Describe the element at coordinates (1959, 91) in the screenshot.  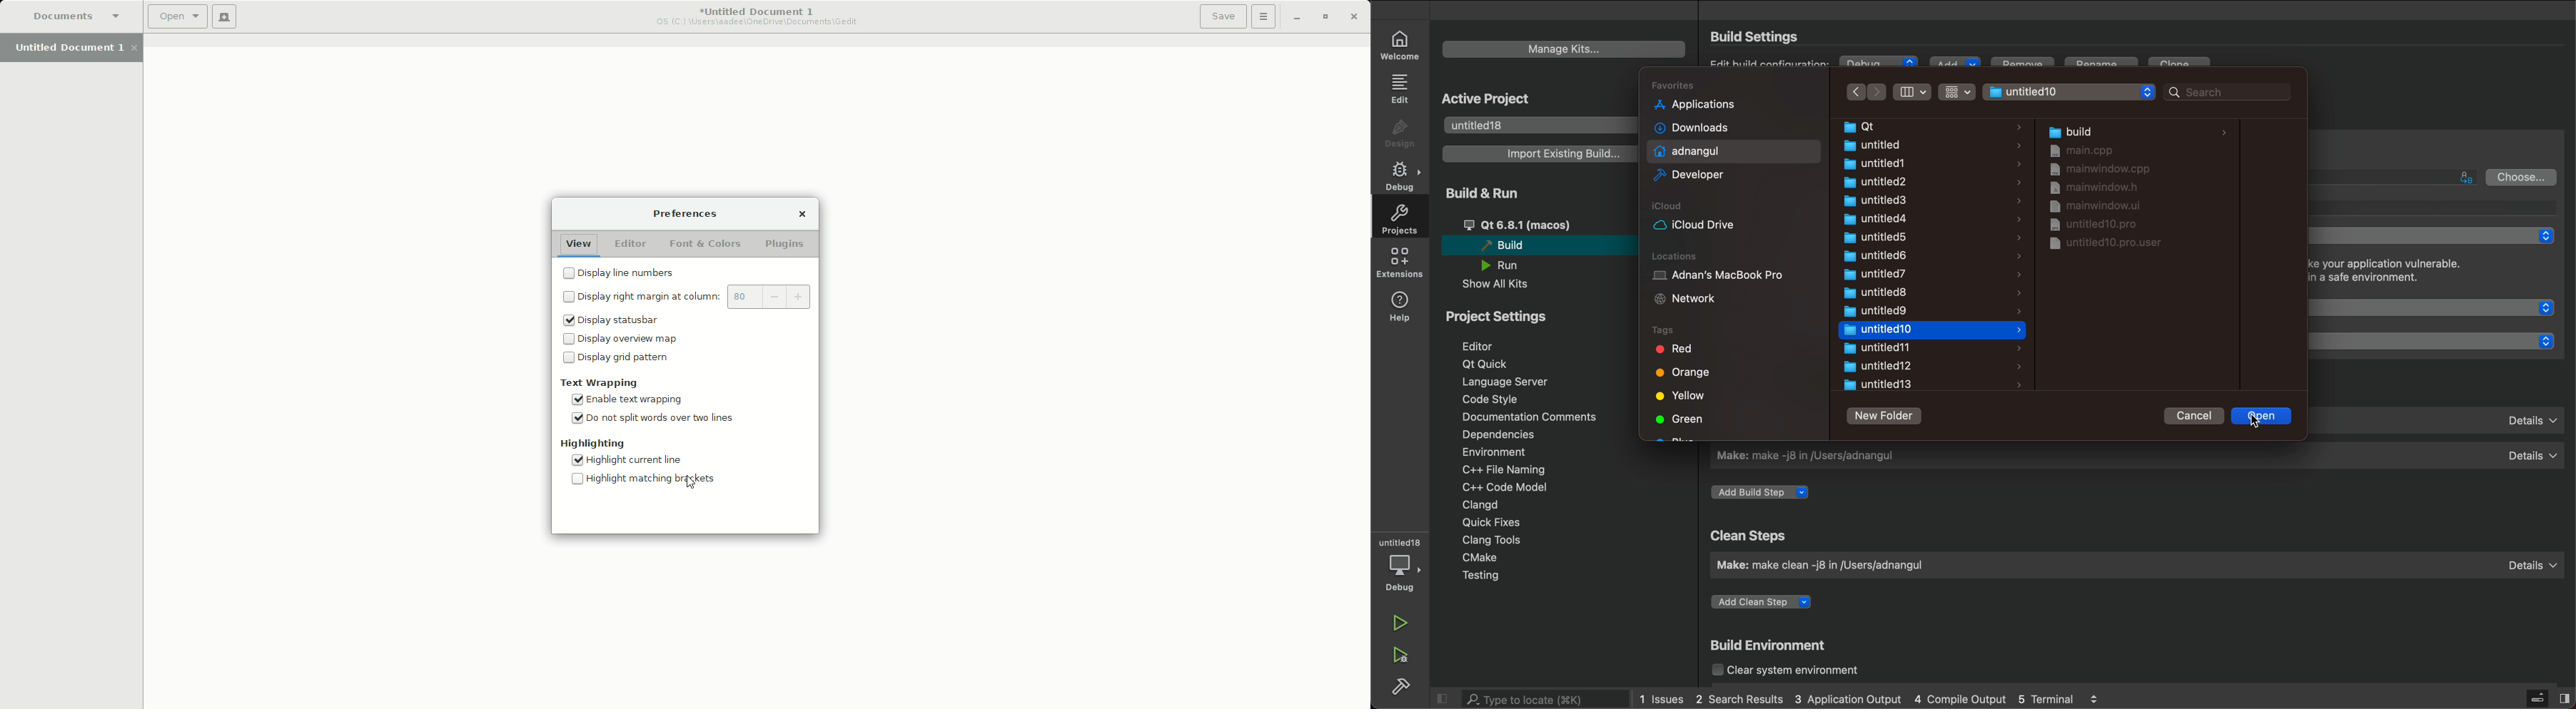
I see `filter` at that location.